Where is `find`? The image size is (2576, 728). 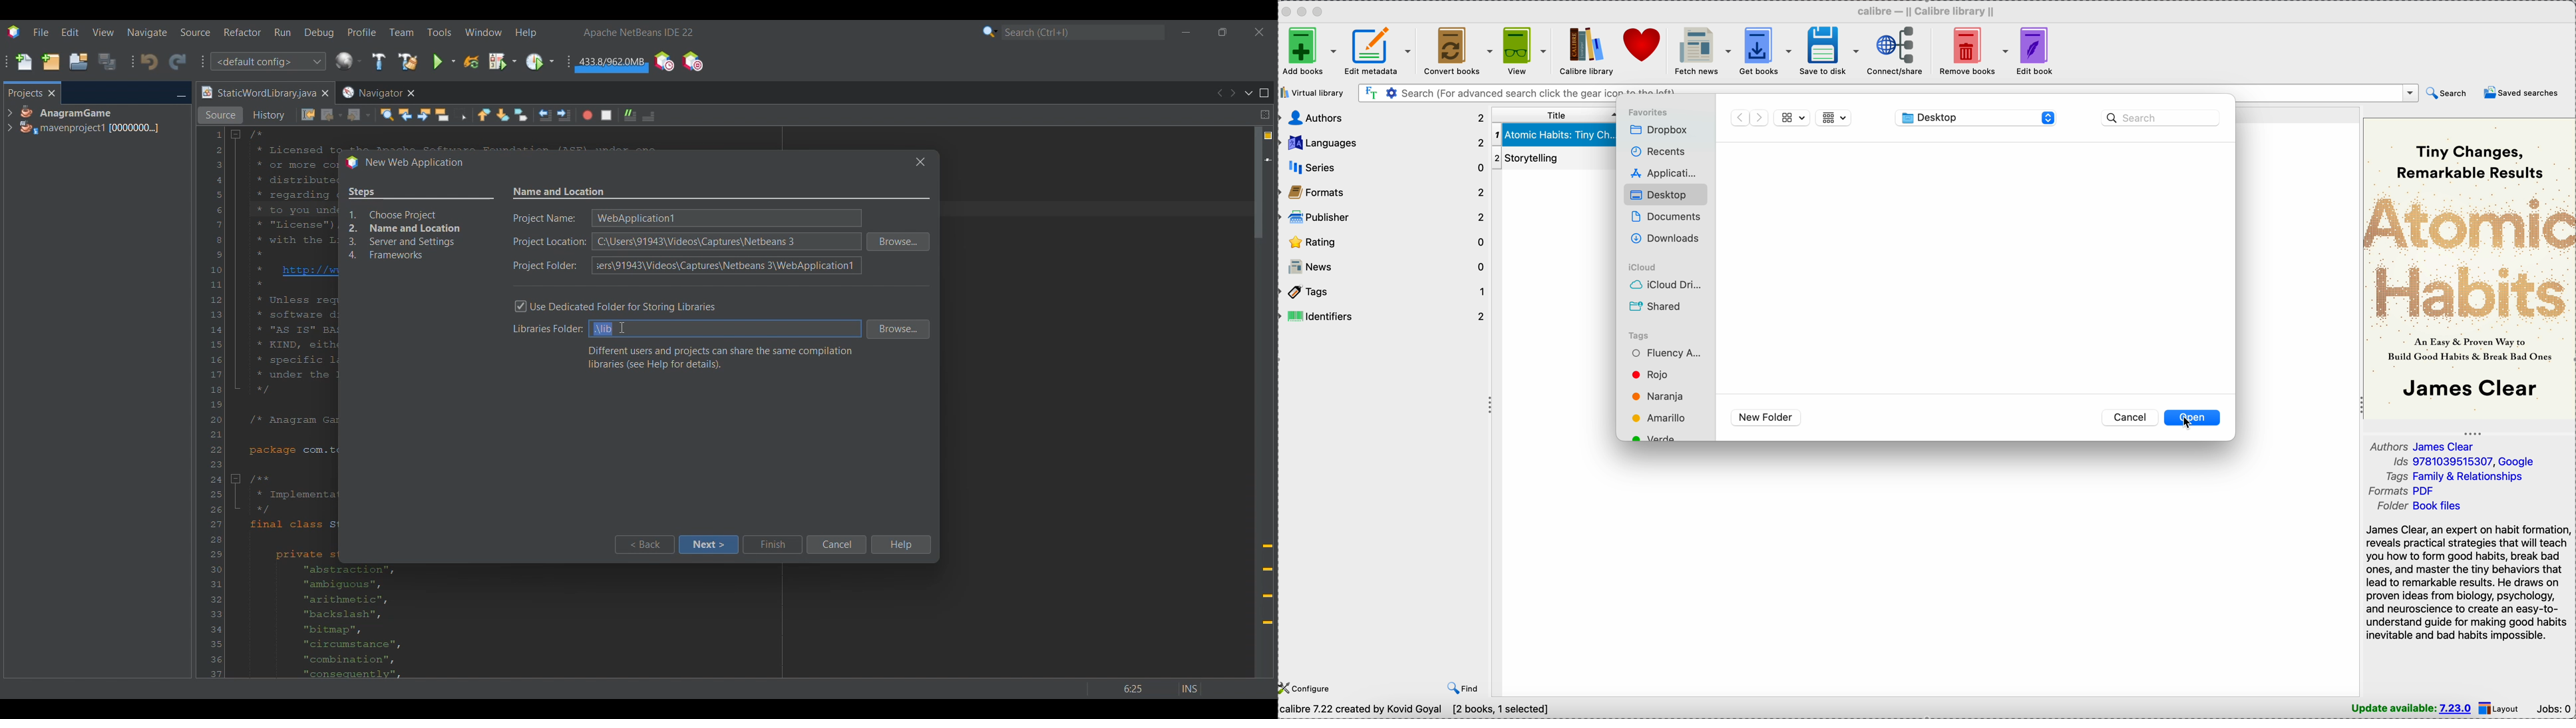 find is located at coordinates (1465, 688).